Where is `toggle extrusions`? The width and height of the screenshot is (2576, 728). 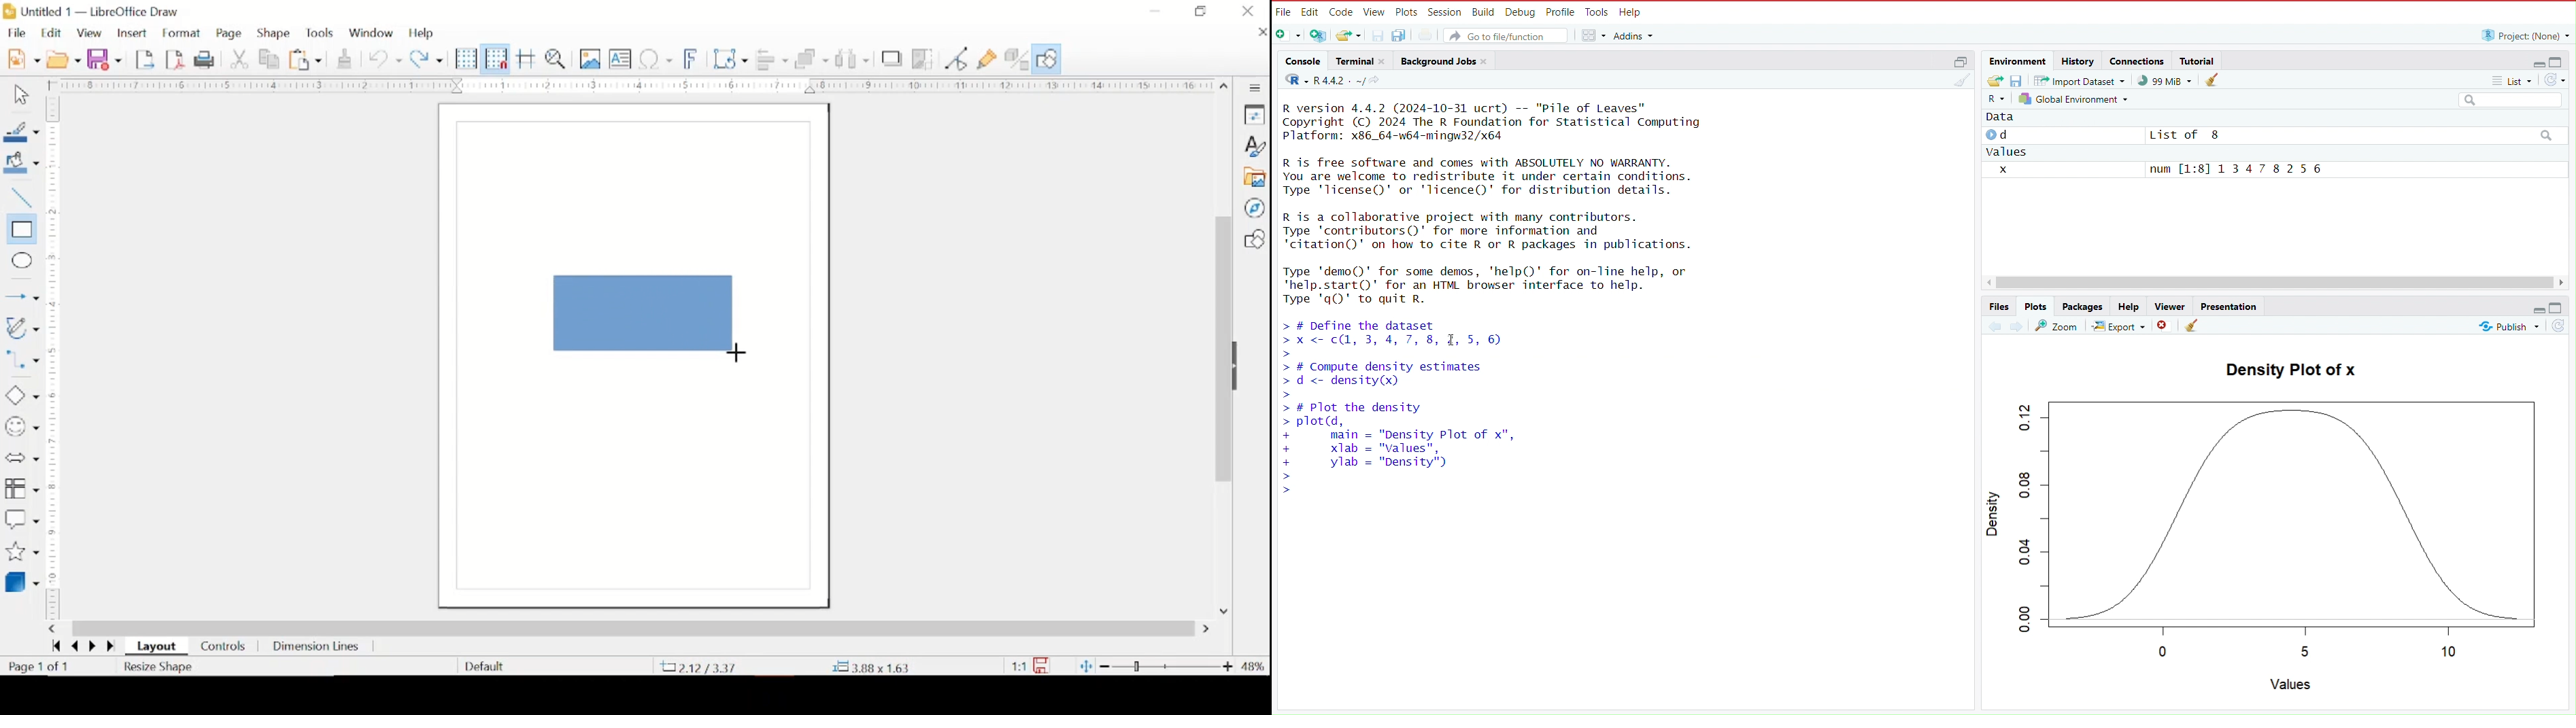
toggle extrusions is located at coordinates (1017, 60).